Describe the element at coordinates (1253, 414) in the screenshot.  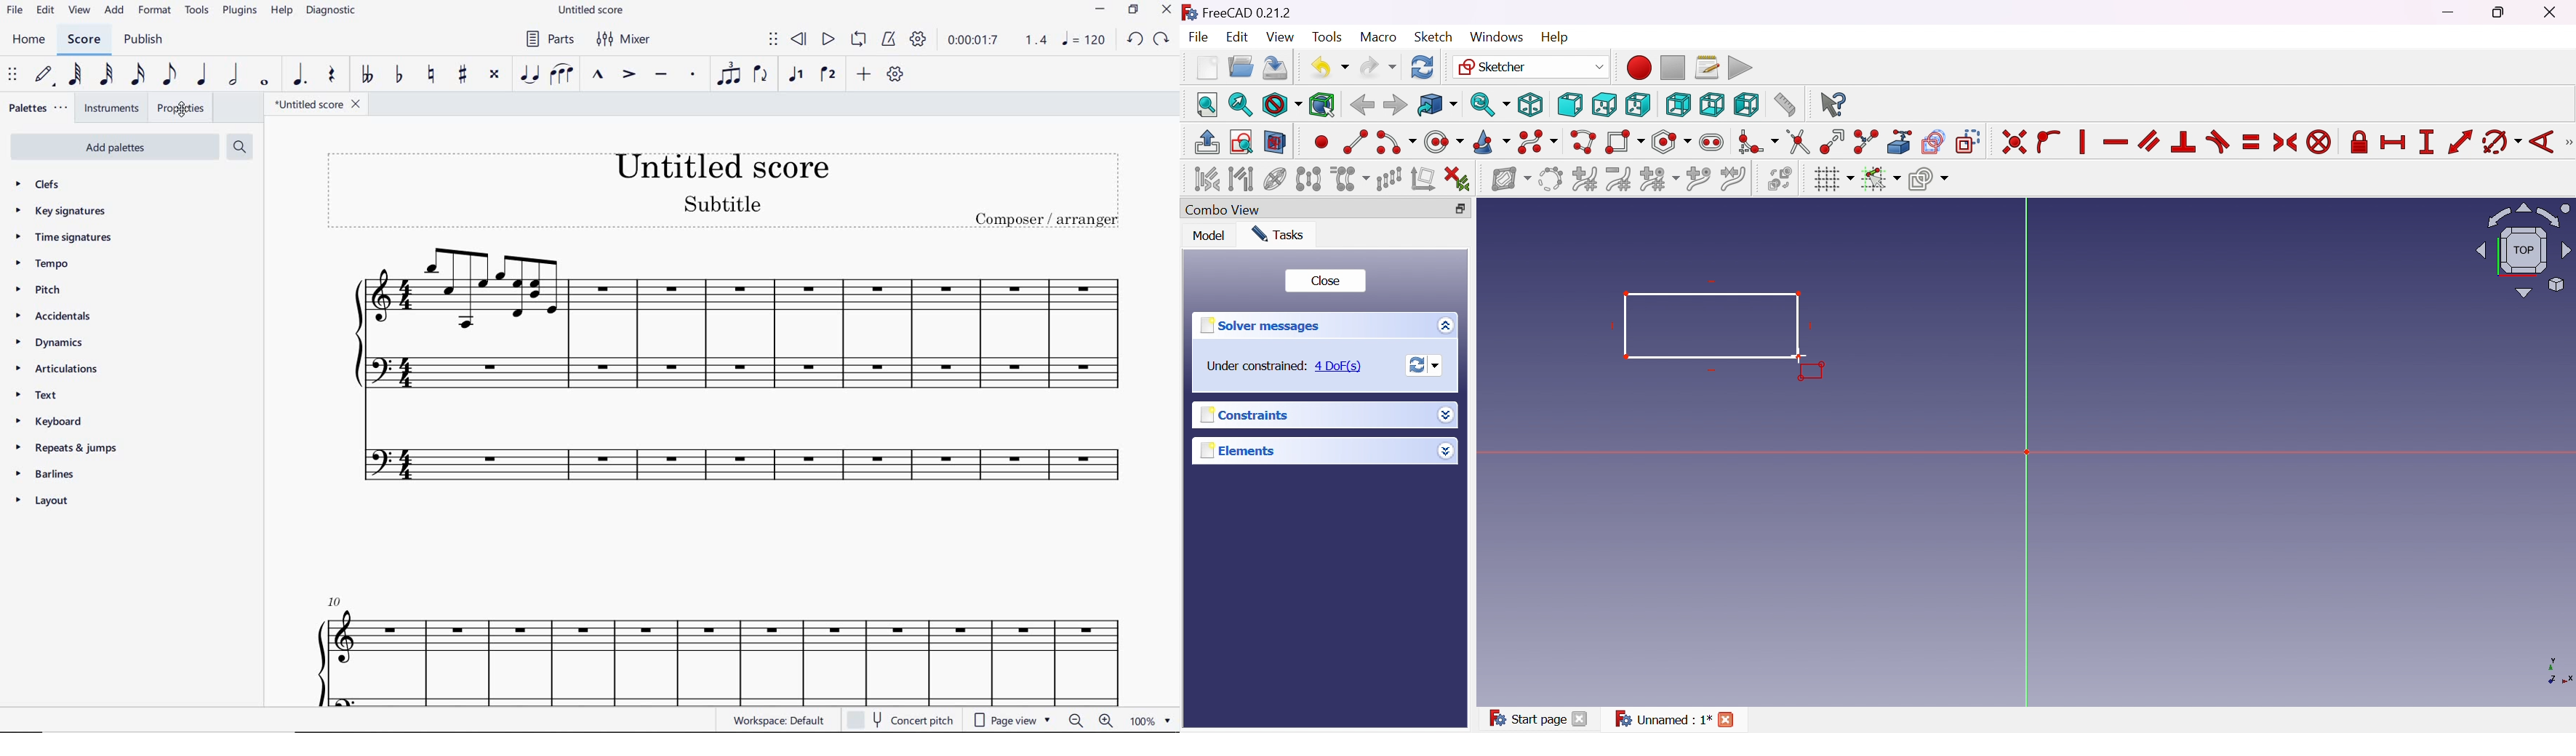
I see `Constraints` at that location.